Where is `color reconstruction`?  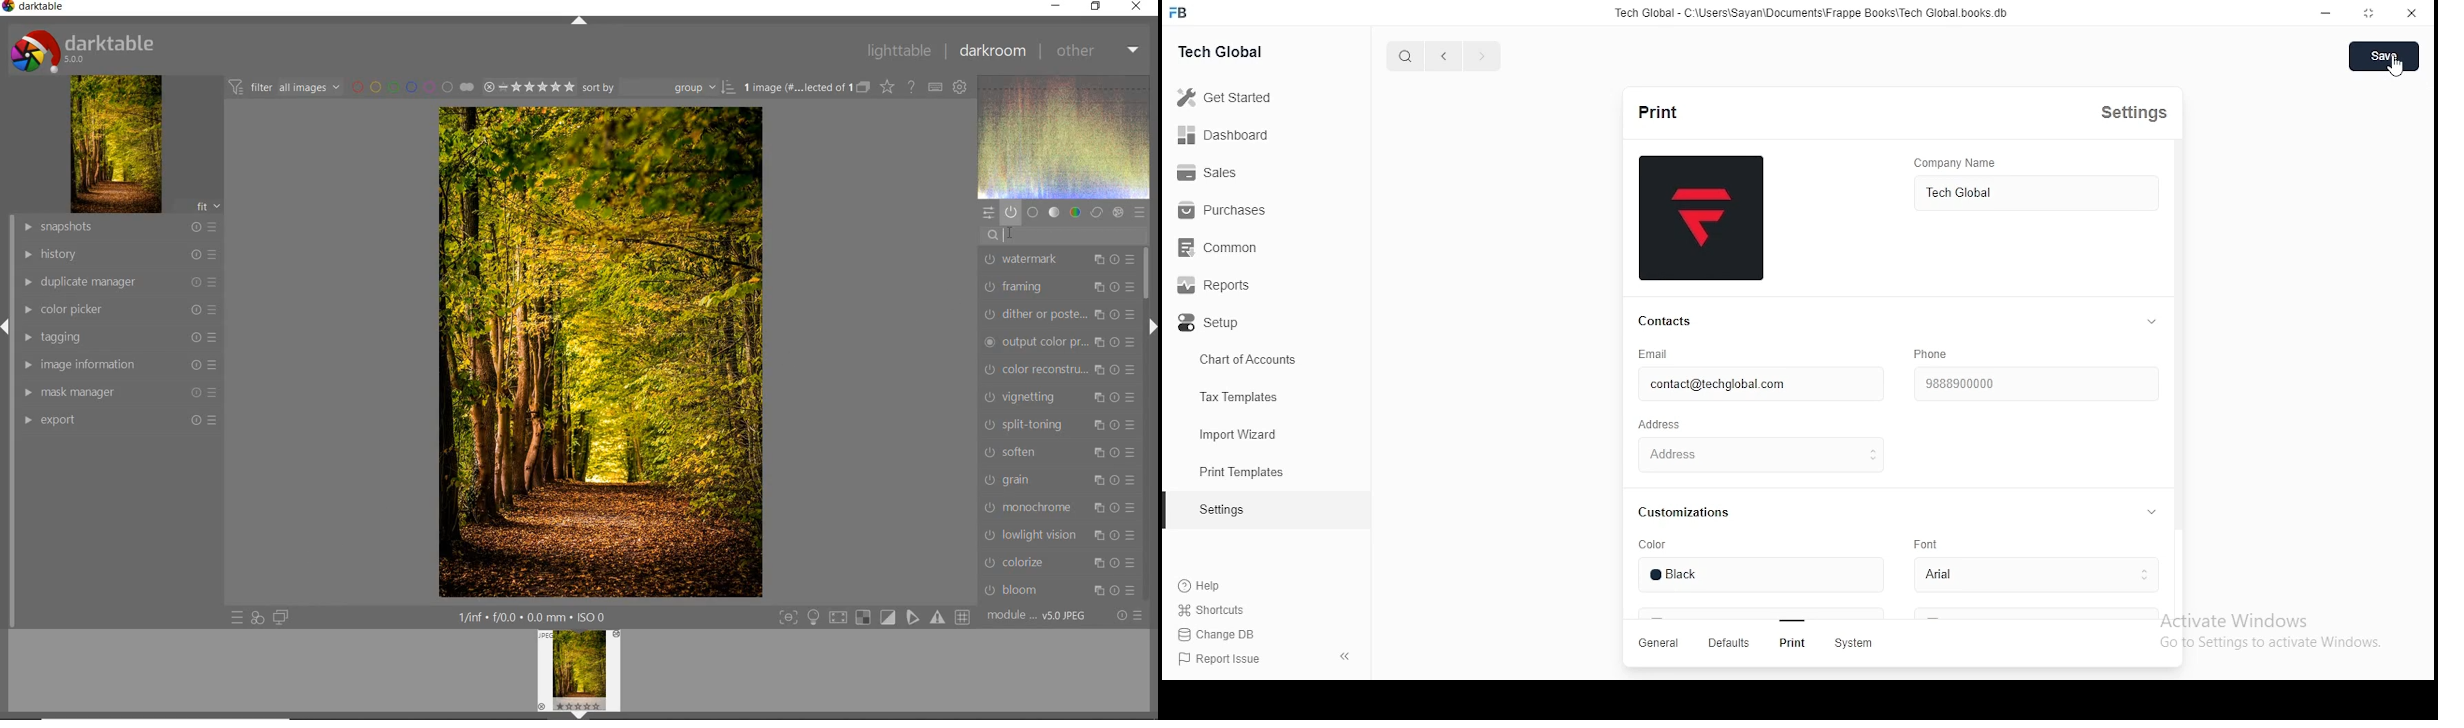
color reconstruction is located at coordinates (1058, 369).